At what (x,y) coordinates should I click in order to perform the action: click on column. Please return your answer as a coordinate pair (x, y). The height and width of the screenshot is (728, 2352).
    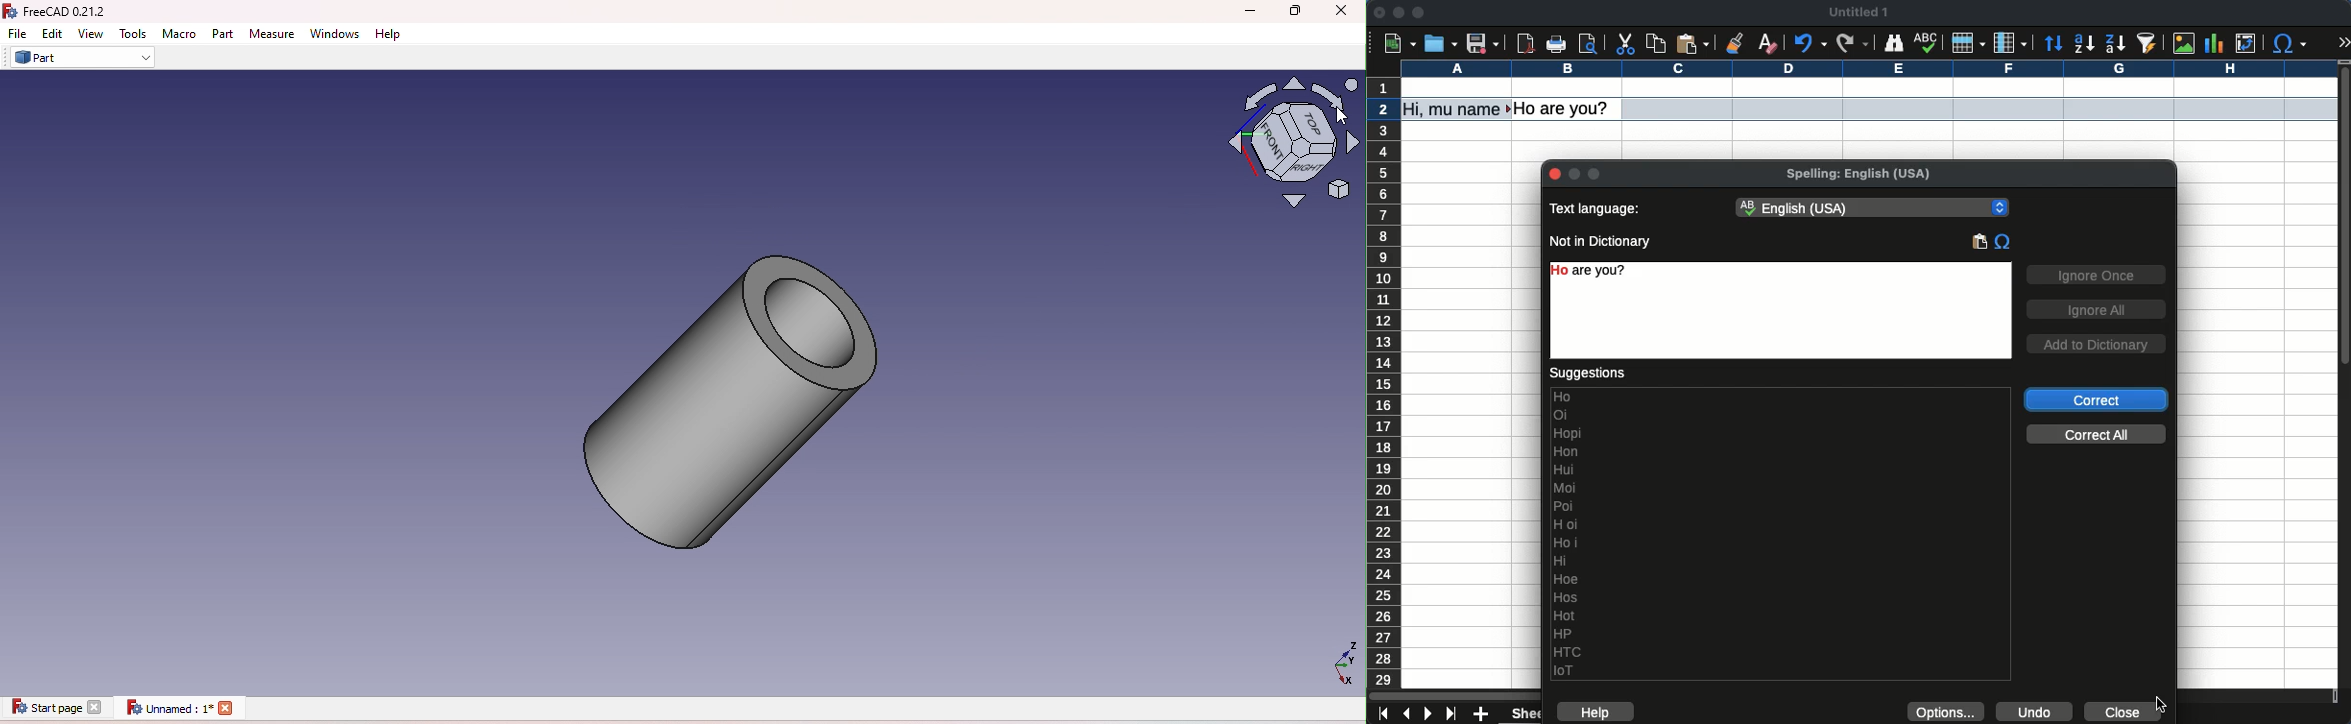
    Looking at the image, I should click on (1868, 68).